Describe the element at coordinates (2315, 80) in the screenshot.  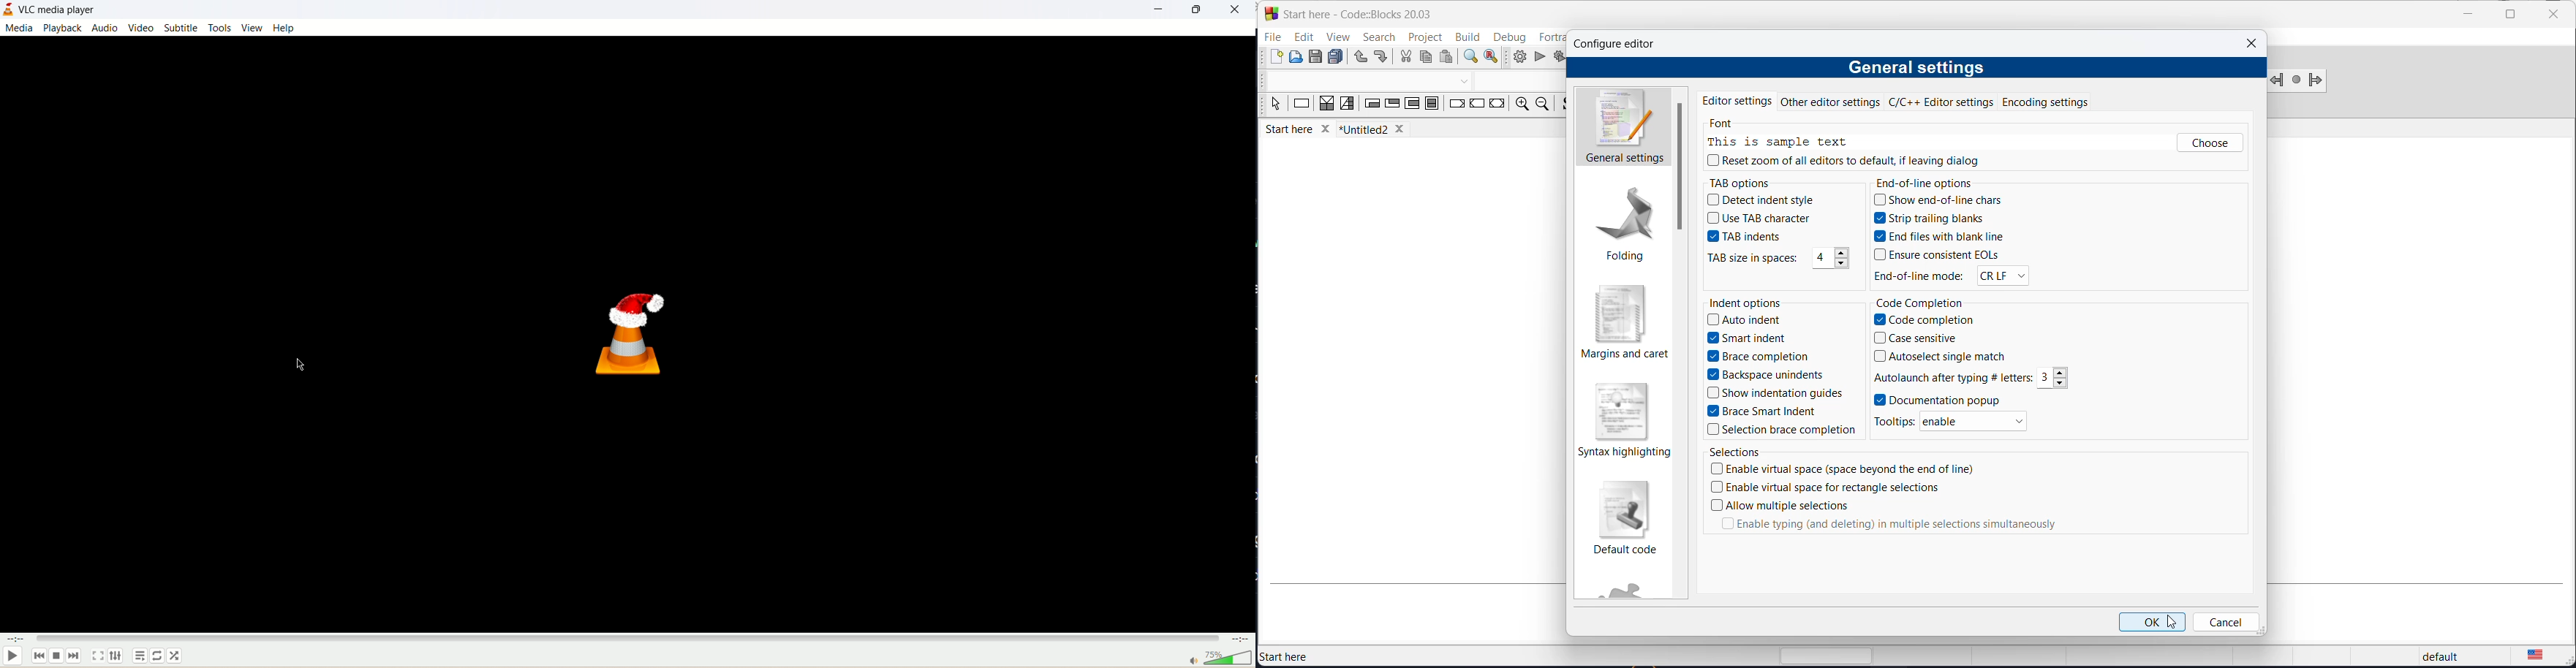
I see `jump forward` at that location.